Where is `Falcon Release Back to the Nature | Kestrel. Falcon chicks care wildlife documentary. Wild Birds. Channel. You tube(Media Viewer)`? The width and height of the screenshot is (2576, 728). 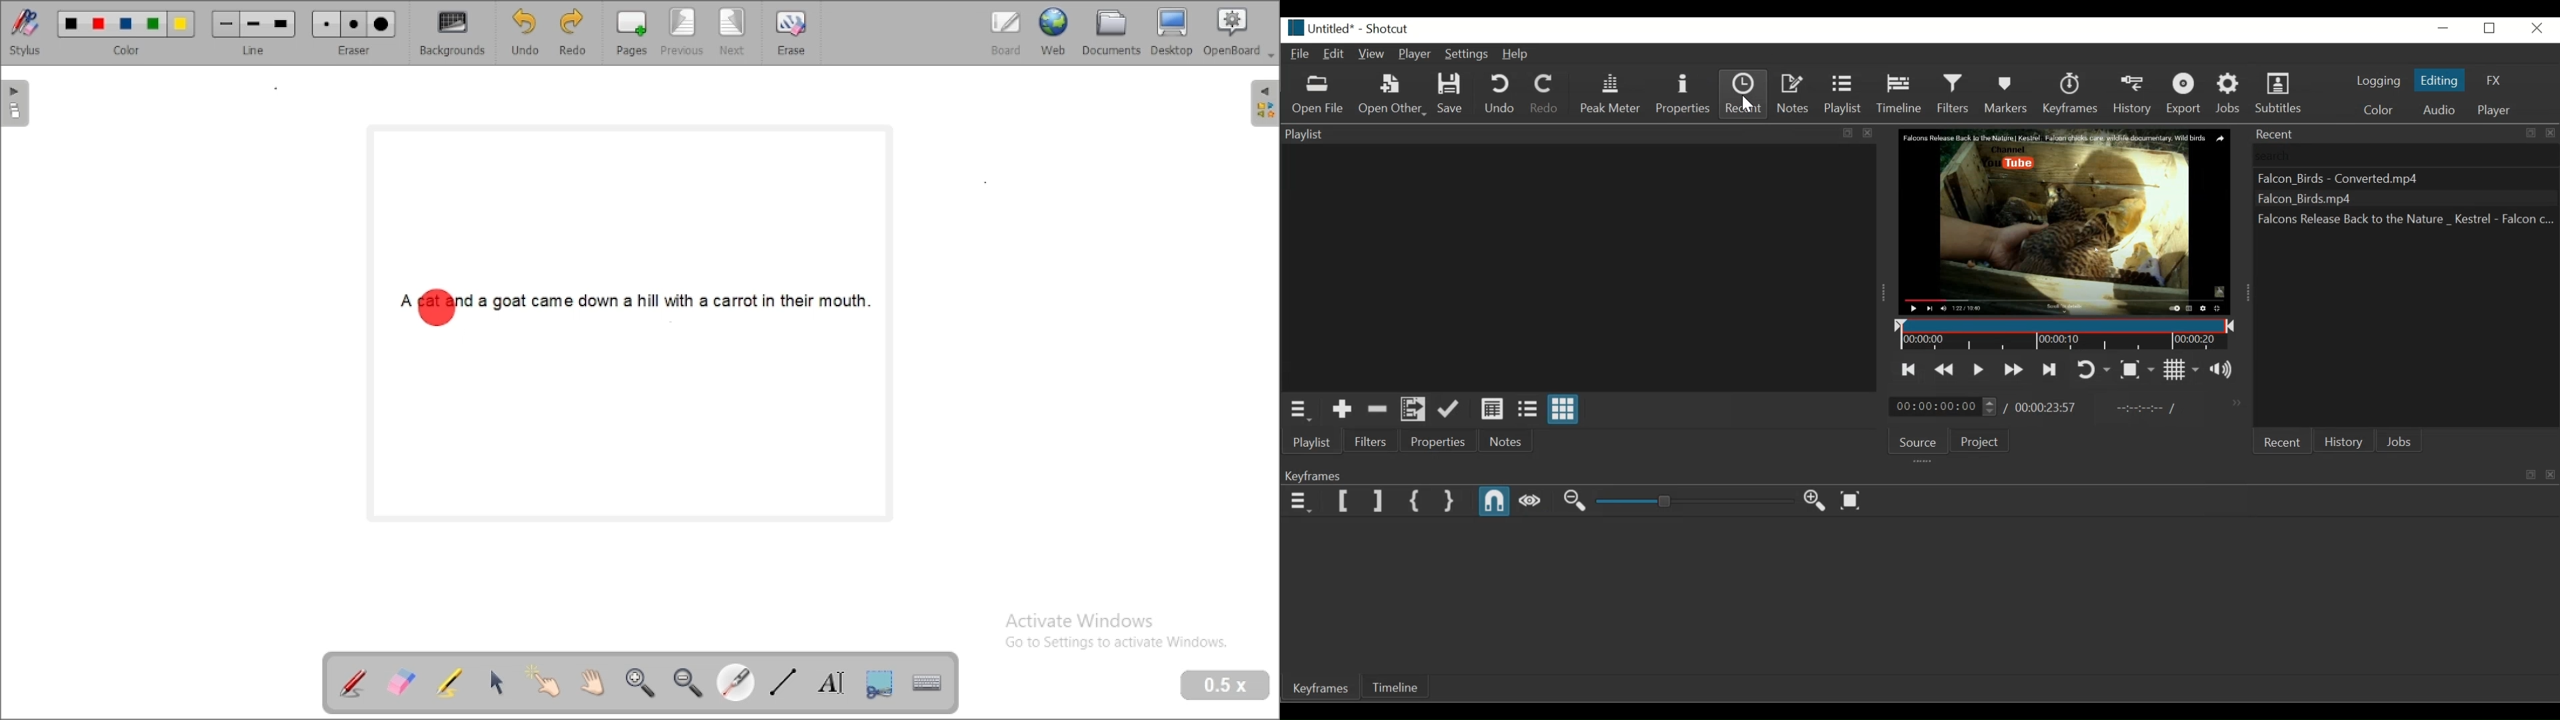
Falcon Release Back to the Nature | Kestrel. Falcon chicks care wildlife documentary. Wild Birds. Channel. You tube(Media Viewer) is located at coordinates (2063, 222).